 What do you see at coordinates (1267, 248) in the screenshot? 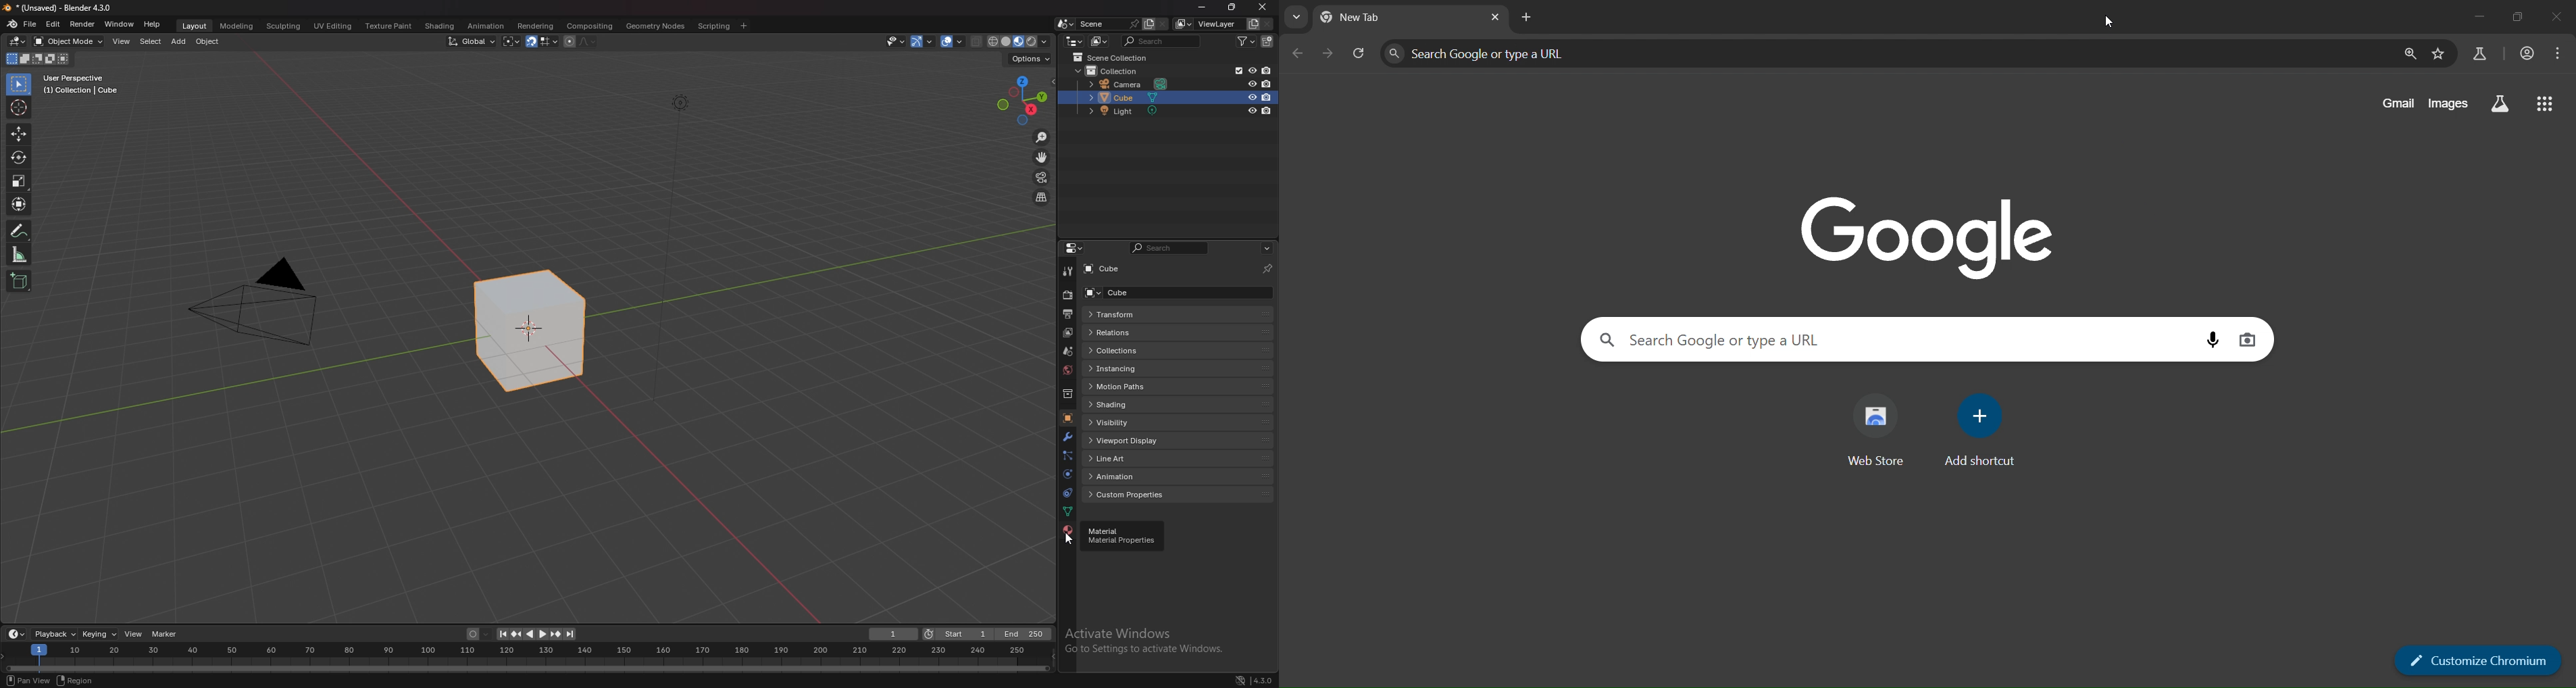
I see `options` at bounding box center [1267, 248].